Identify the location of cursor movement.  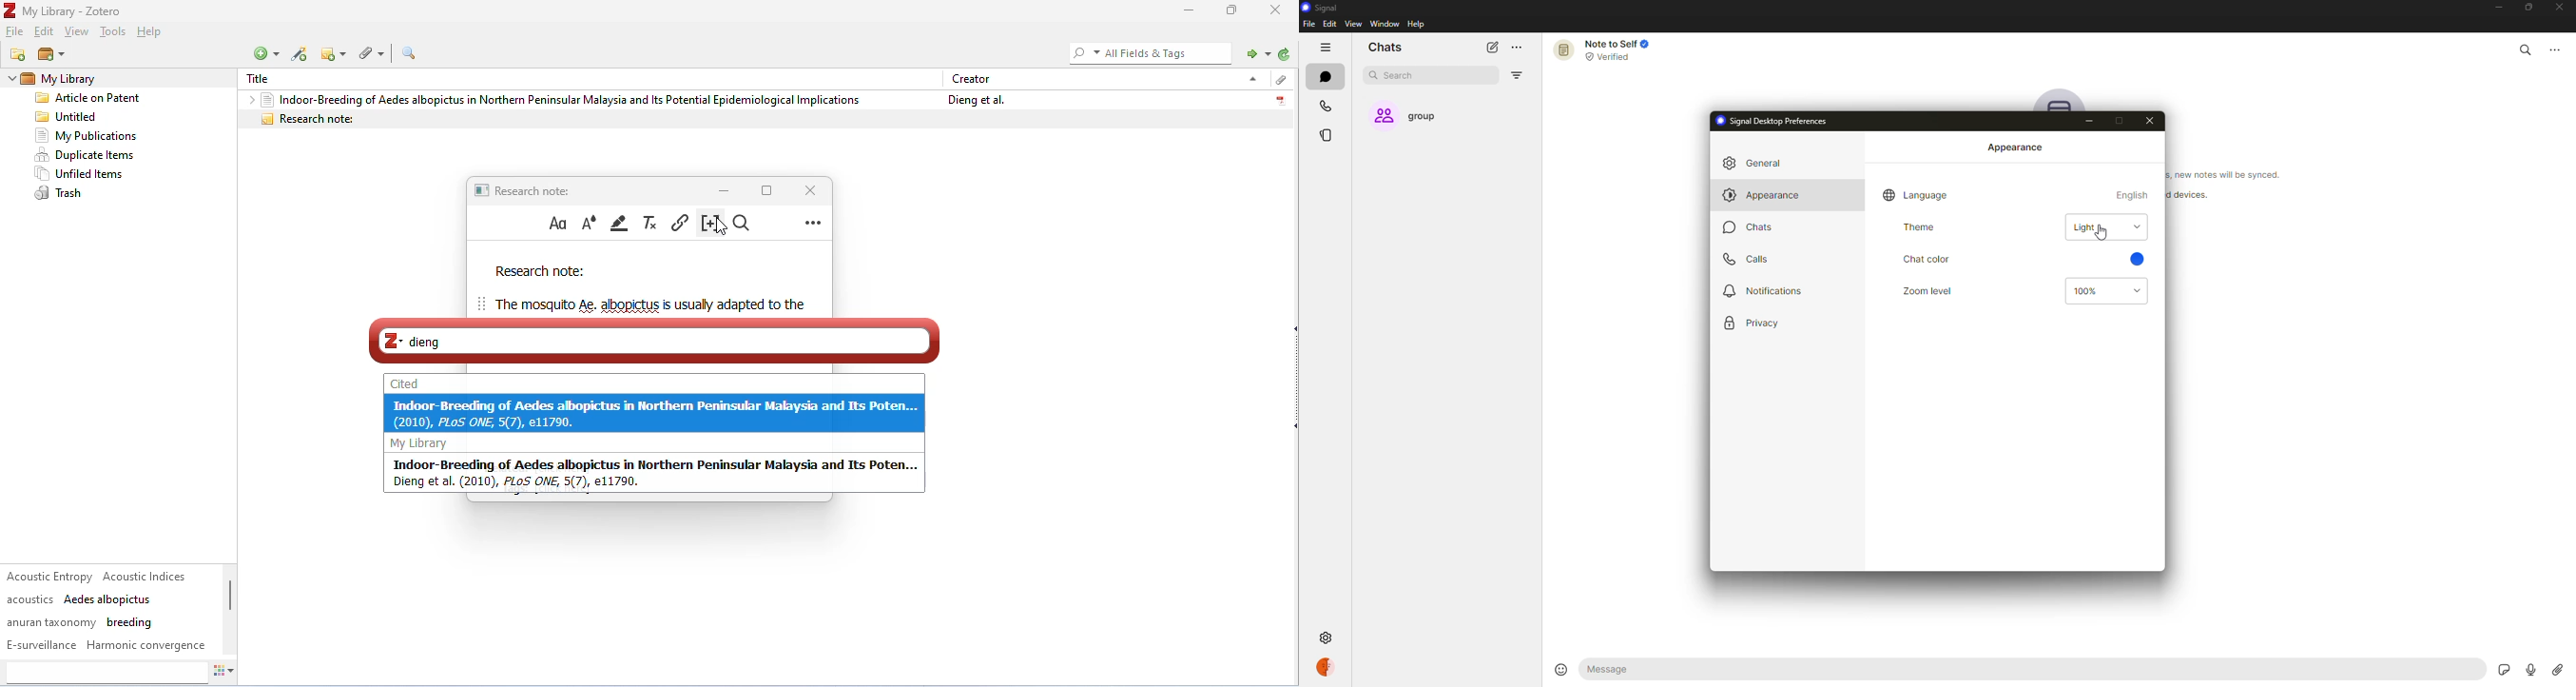
(724, 227).